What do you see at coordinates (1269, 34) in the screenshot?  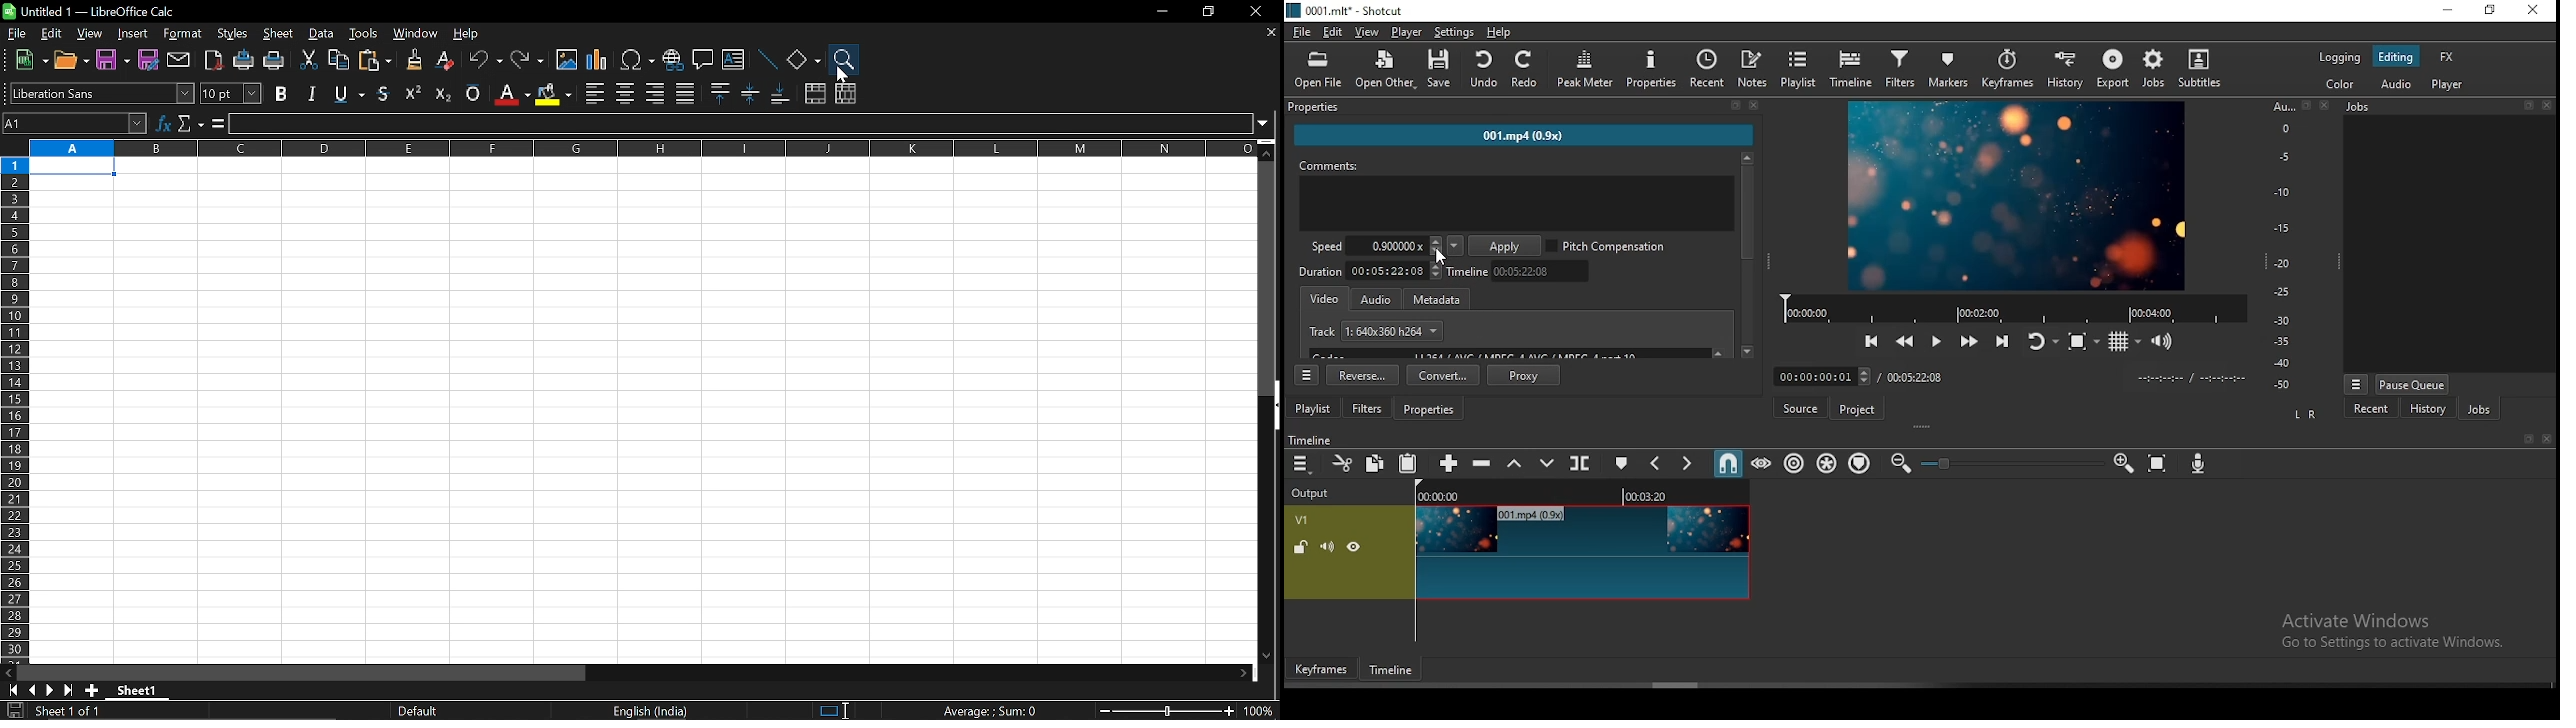 I see `close current sheet` at bounding box center [1269, 34].